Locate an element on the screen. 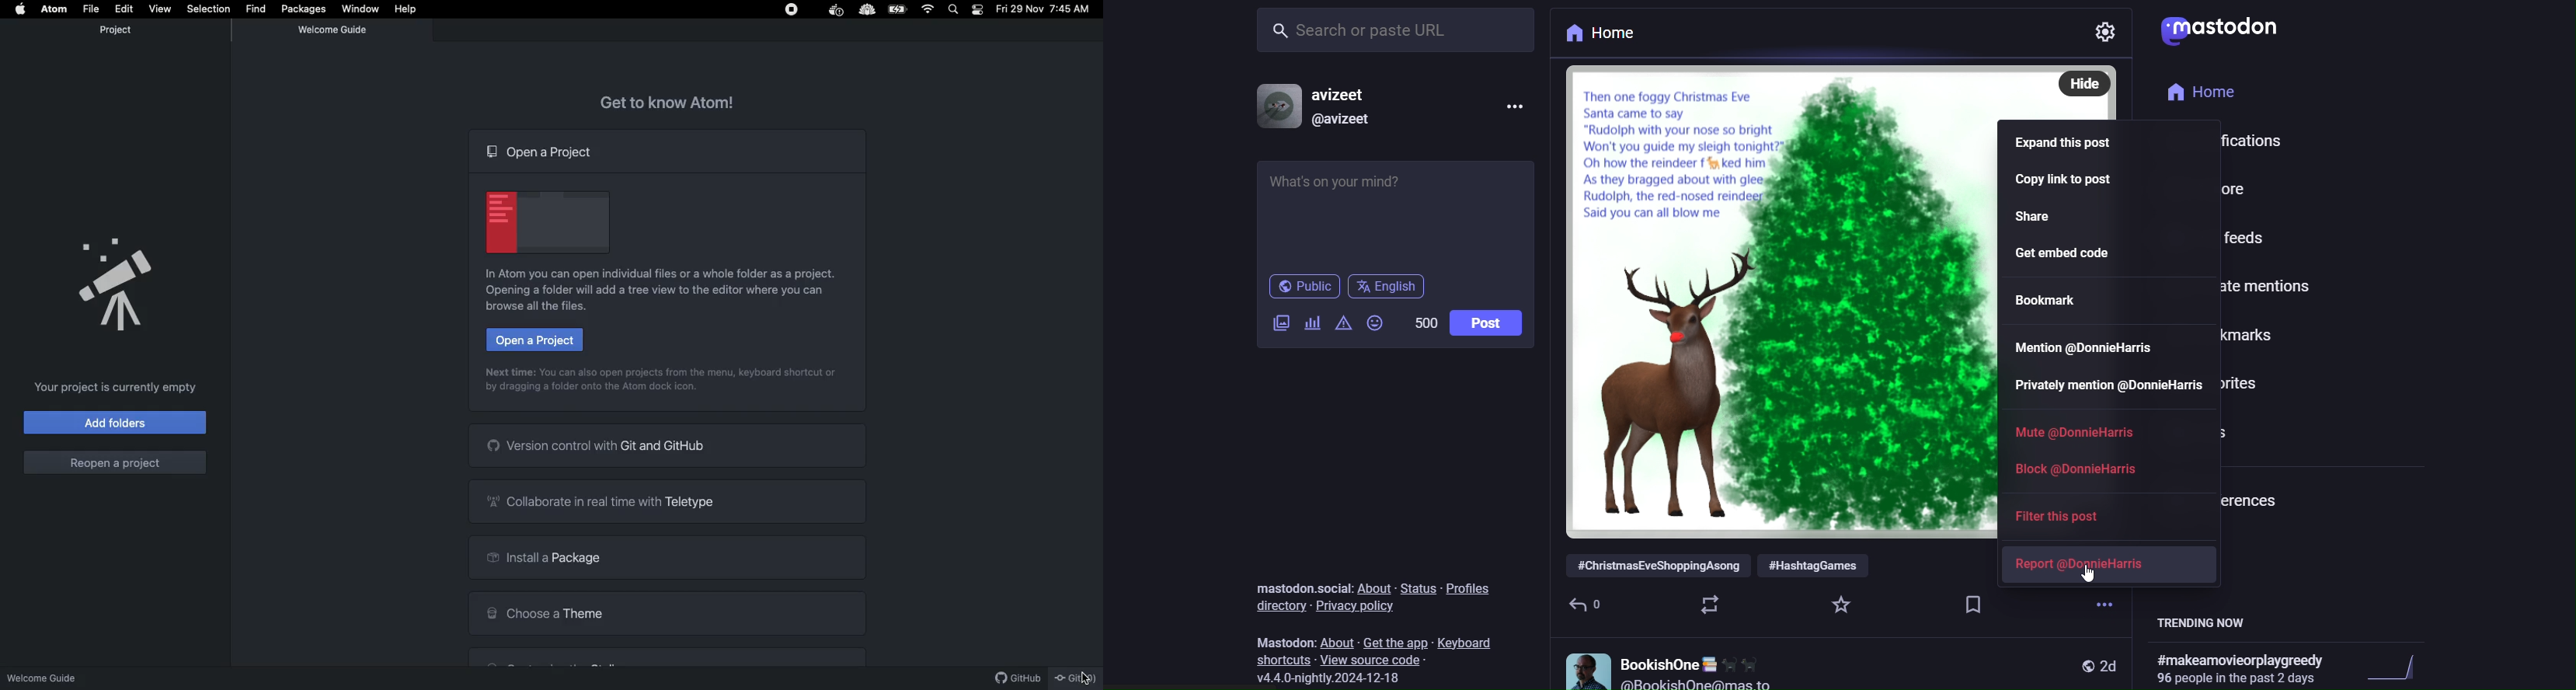 The width and height of the screenshot is (2576, 700). Open a project is located at coordinates (534, 340).